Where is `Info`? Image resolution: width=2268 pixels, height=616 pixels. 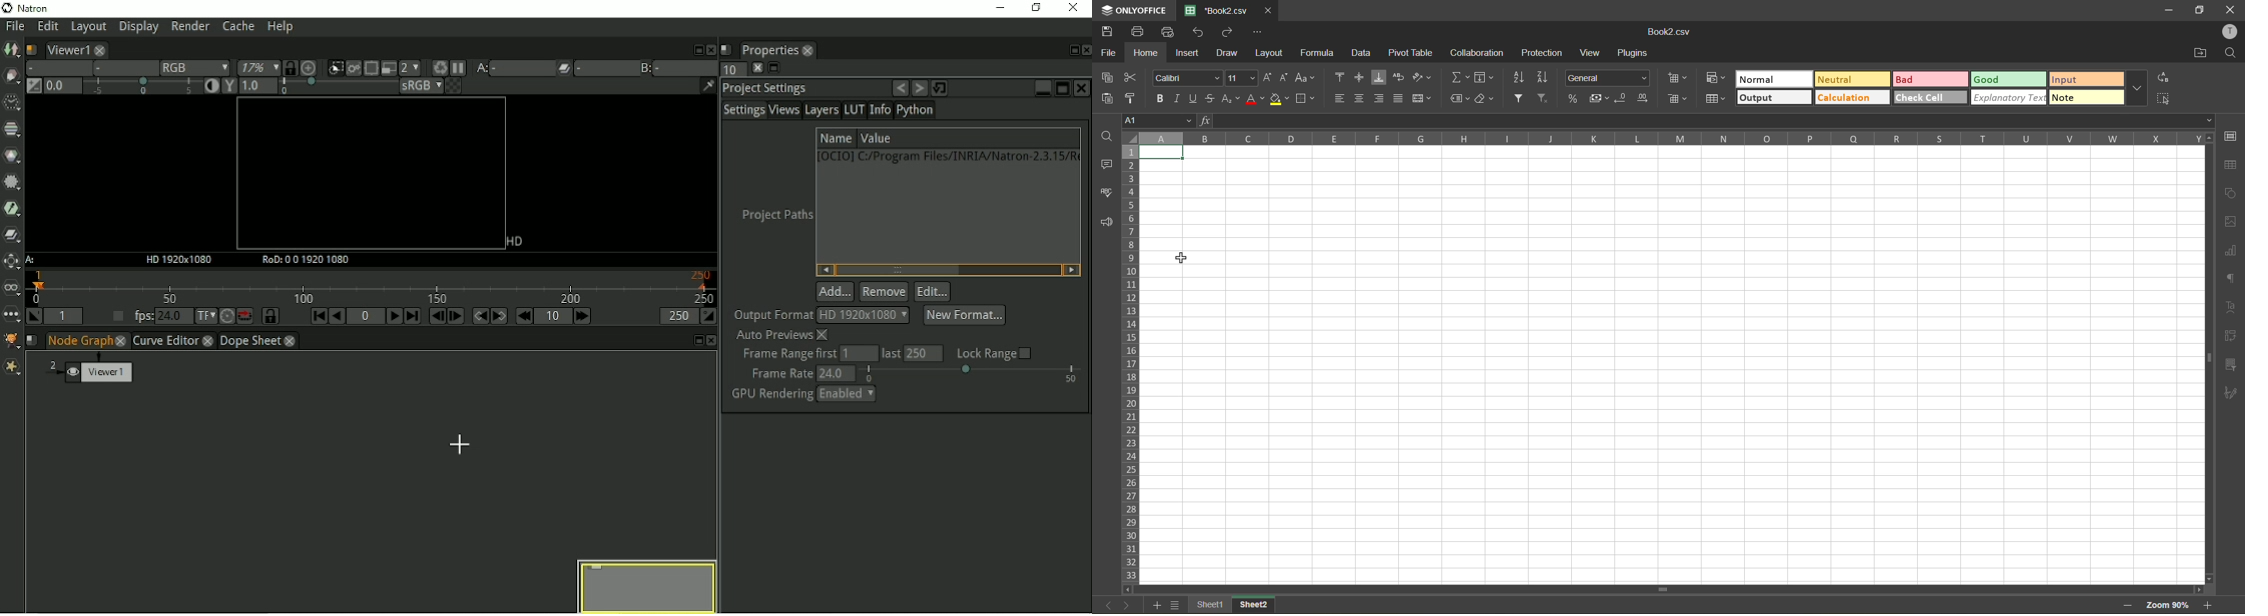 Info is located at coordinates (879, 111).